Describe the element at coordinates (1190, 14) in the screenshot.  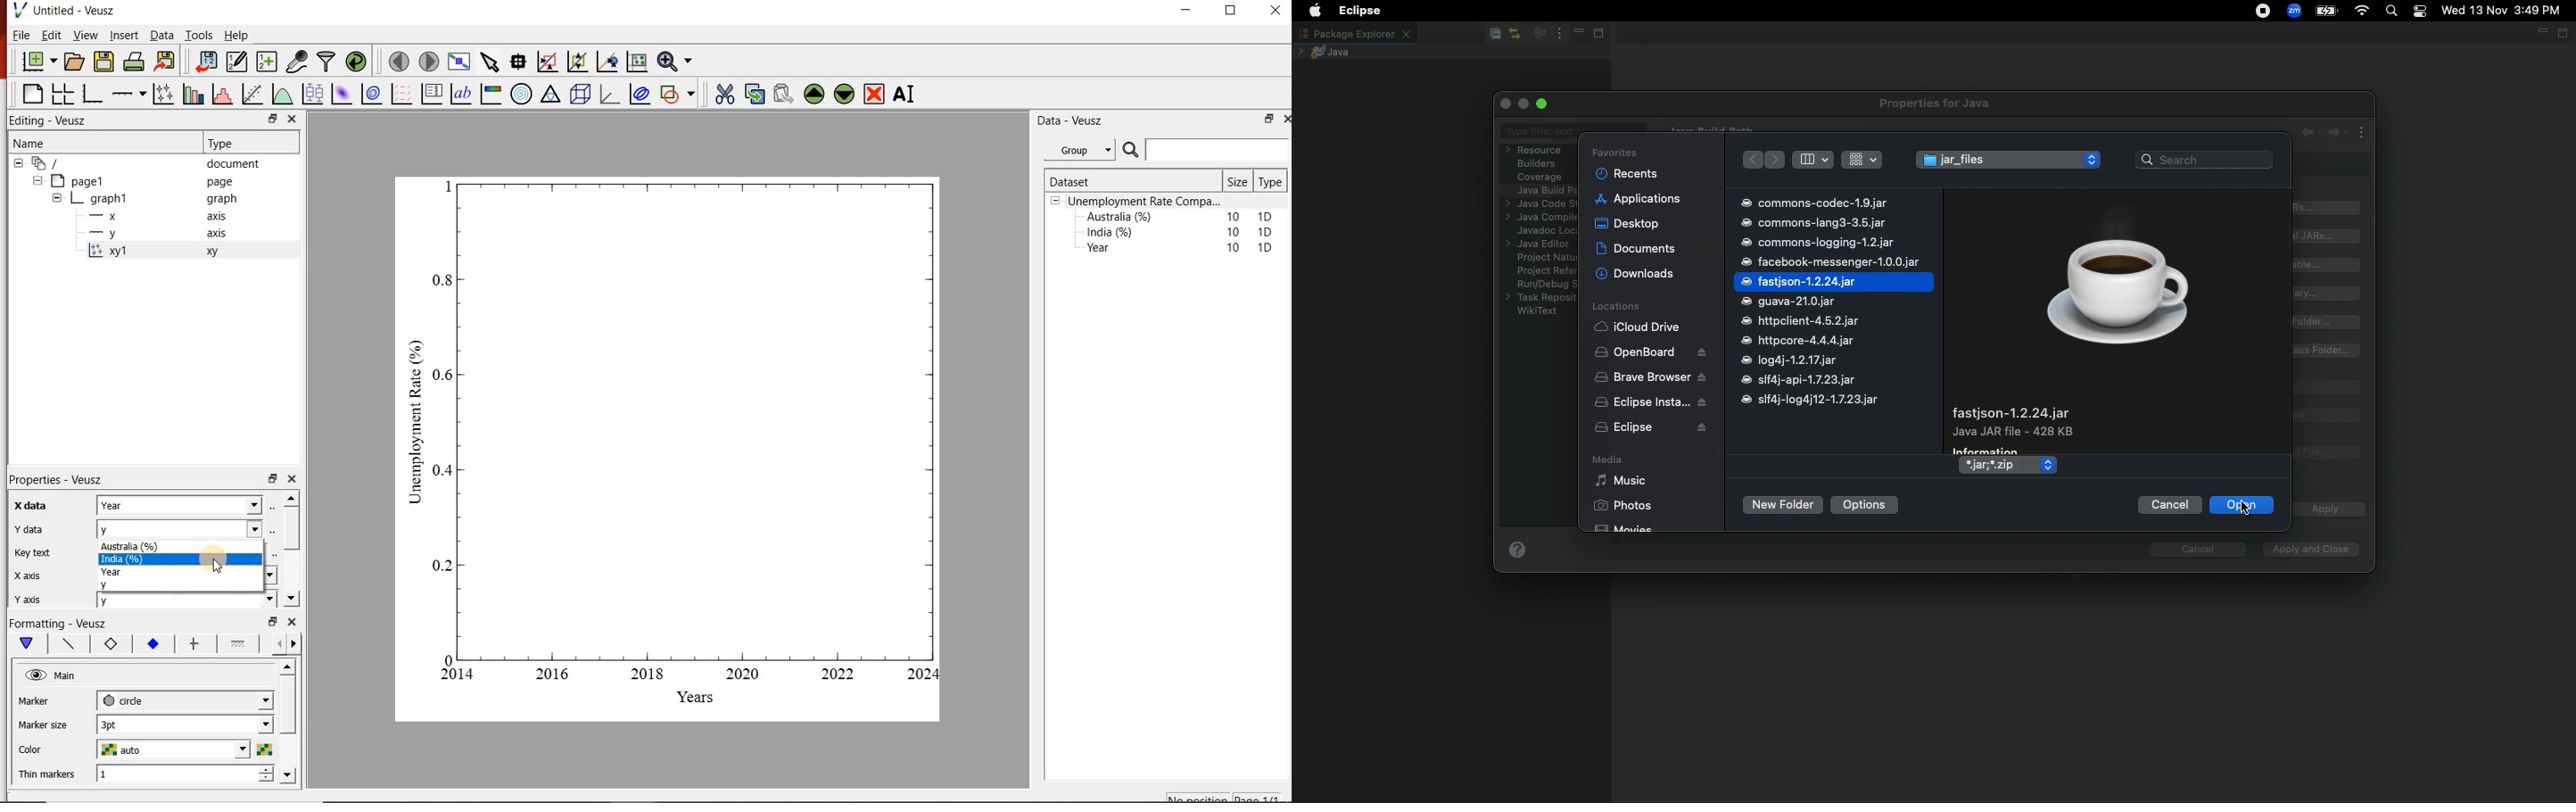
I see `minimise` at that location.